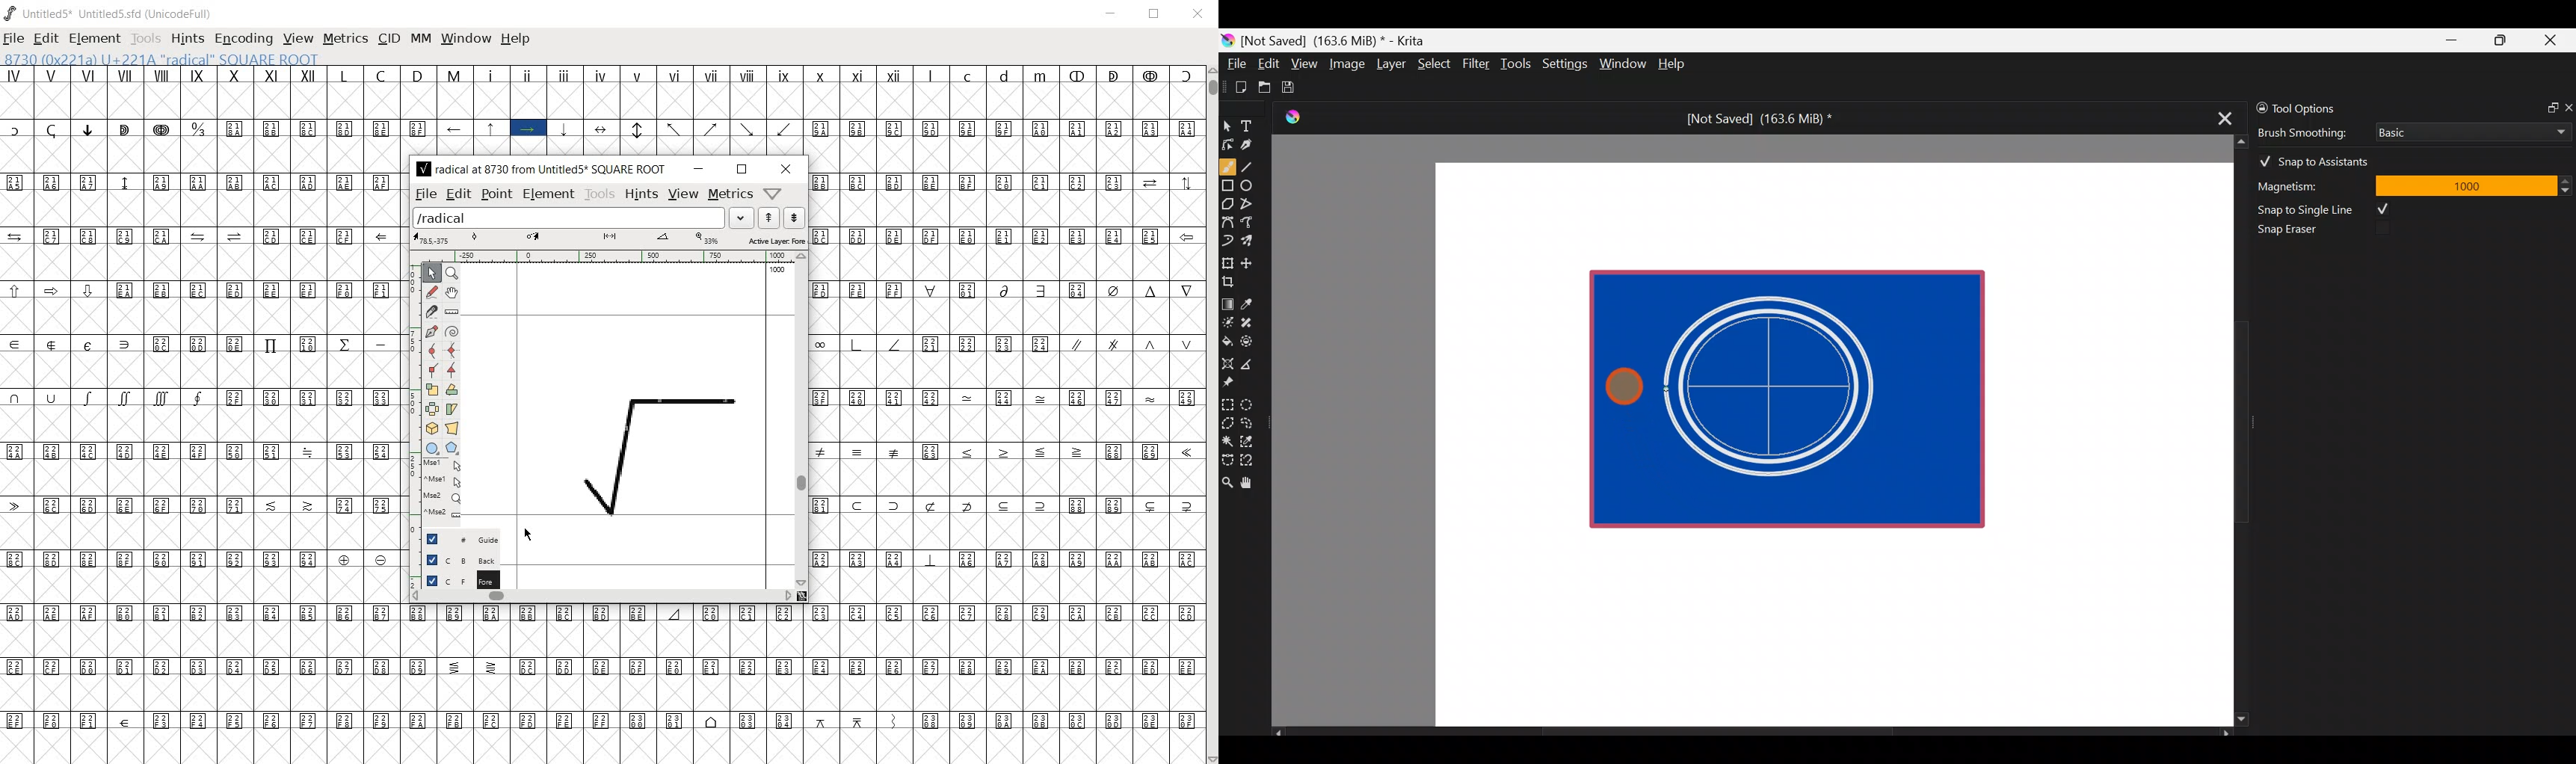  Describe the element at coordinates (1227, 359) in the screenshot. I see `Assistant tool` at that location.